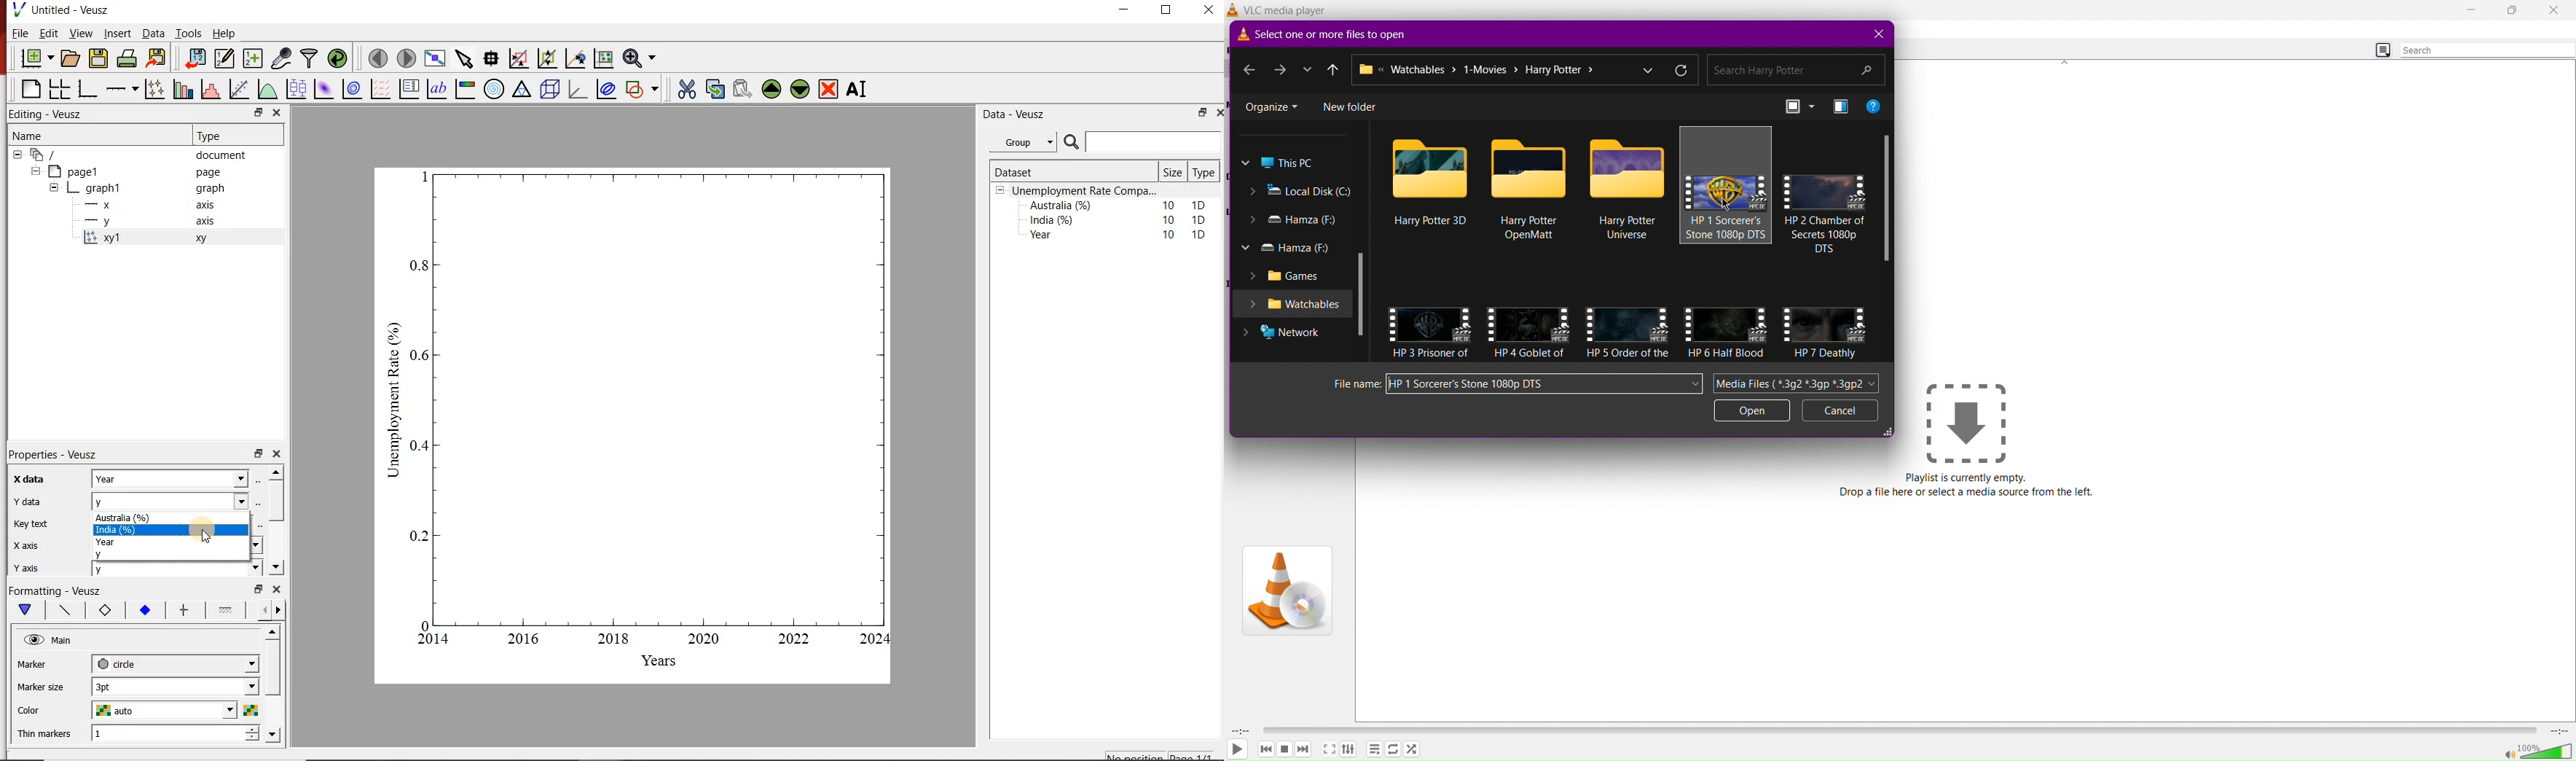  What do you see at coordinates (1726, 227) in the screenshot?
I see `harry potter ` at bounding box center [1726, 227].